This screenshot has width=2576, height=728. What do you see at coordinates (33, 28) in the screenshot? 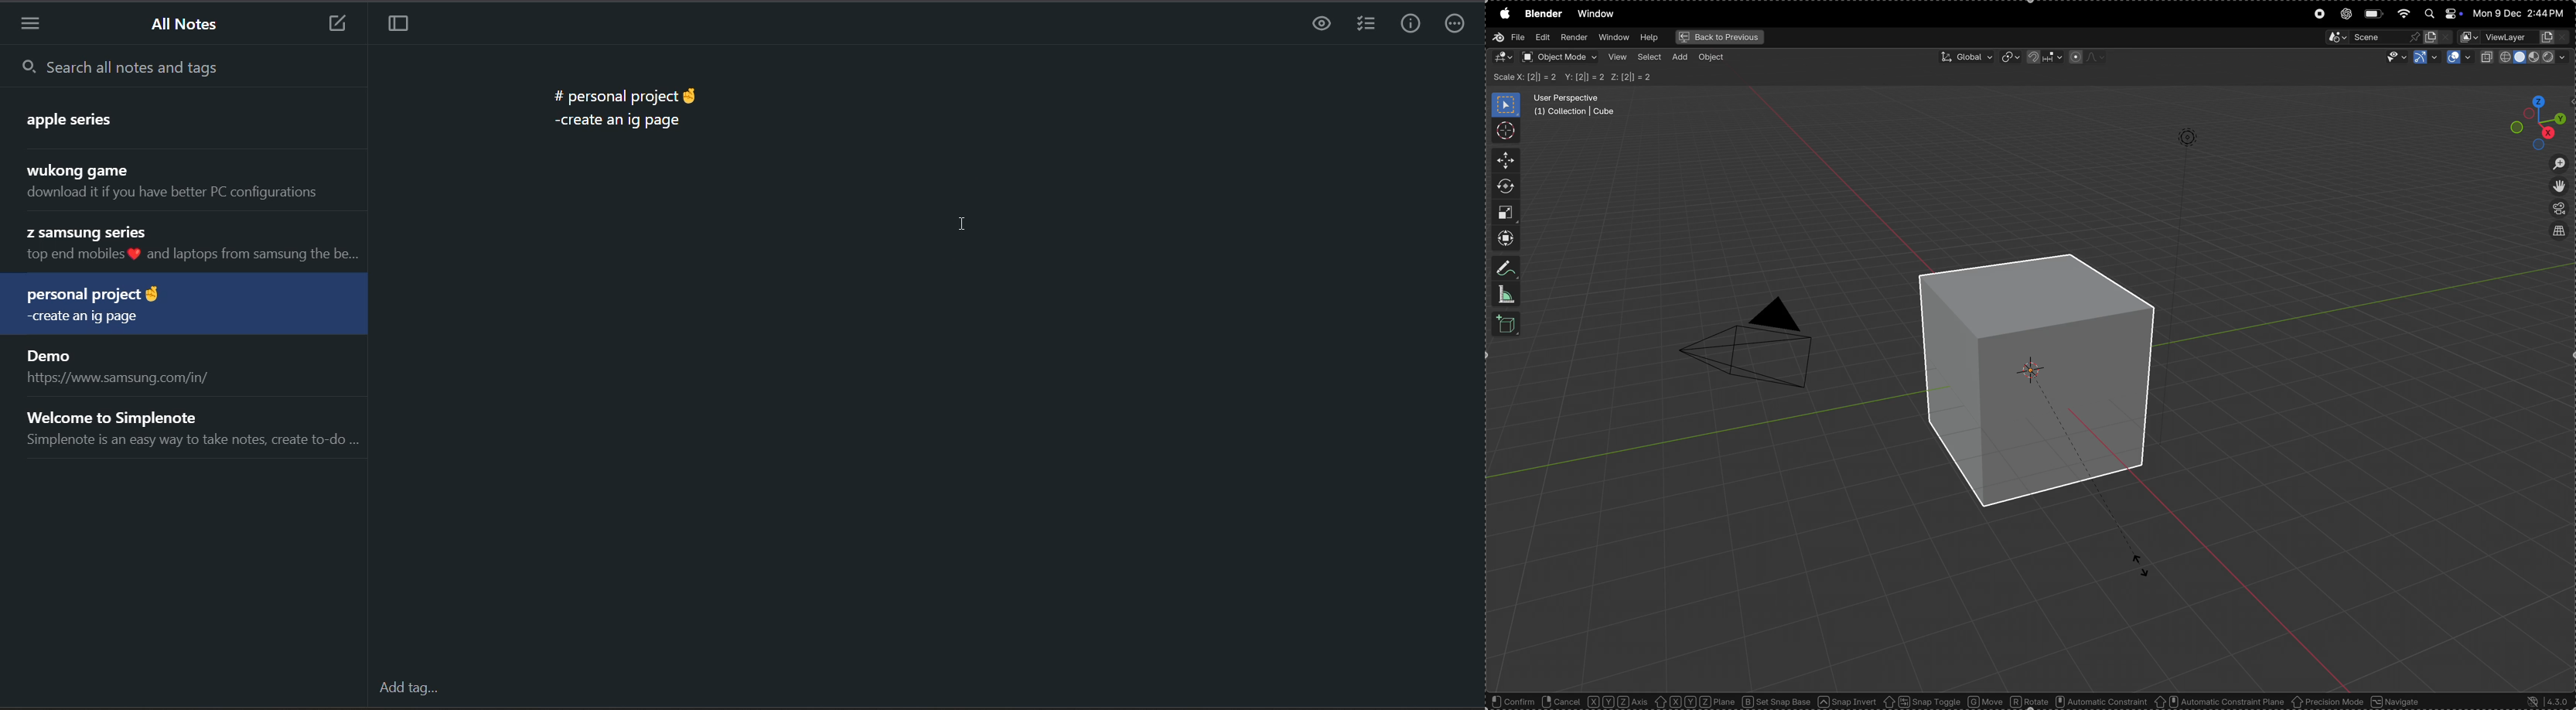
I see `menu` at bounding box center [33, 28].